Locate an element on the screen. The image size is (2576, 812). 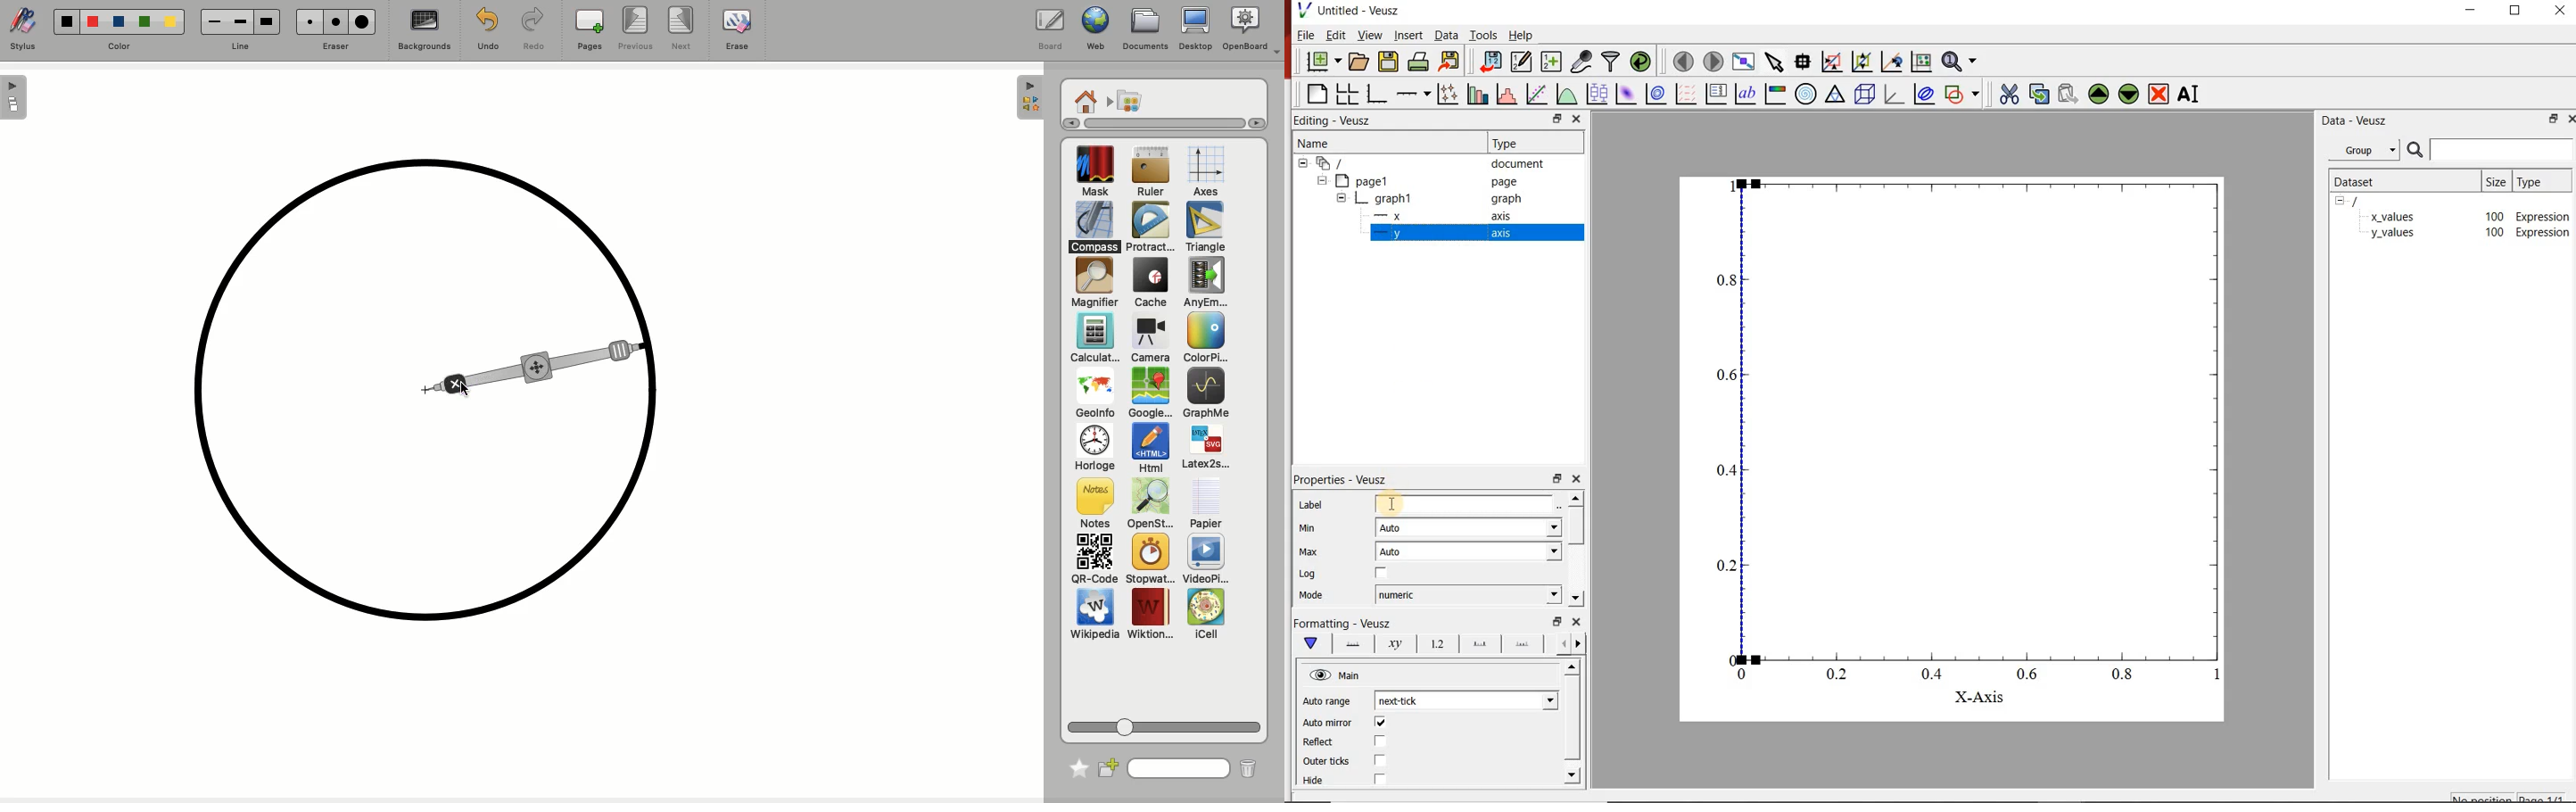
eraser1 is located at coordinates (309, 21).